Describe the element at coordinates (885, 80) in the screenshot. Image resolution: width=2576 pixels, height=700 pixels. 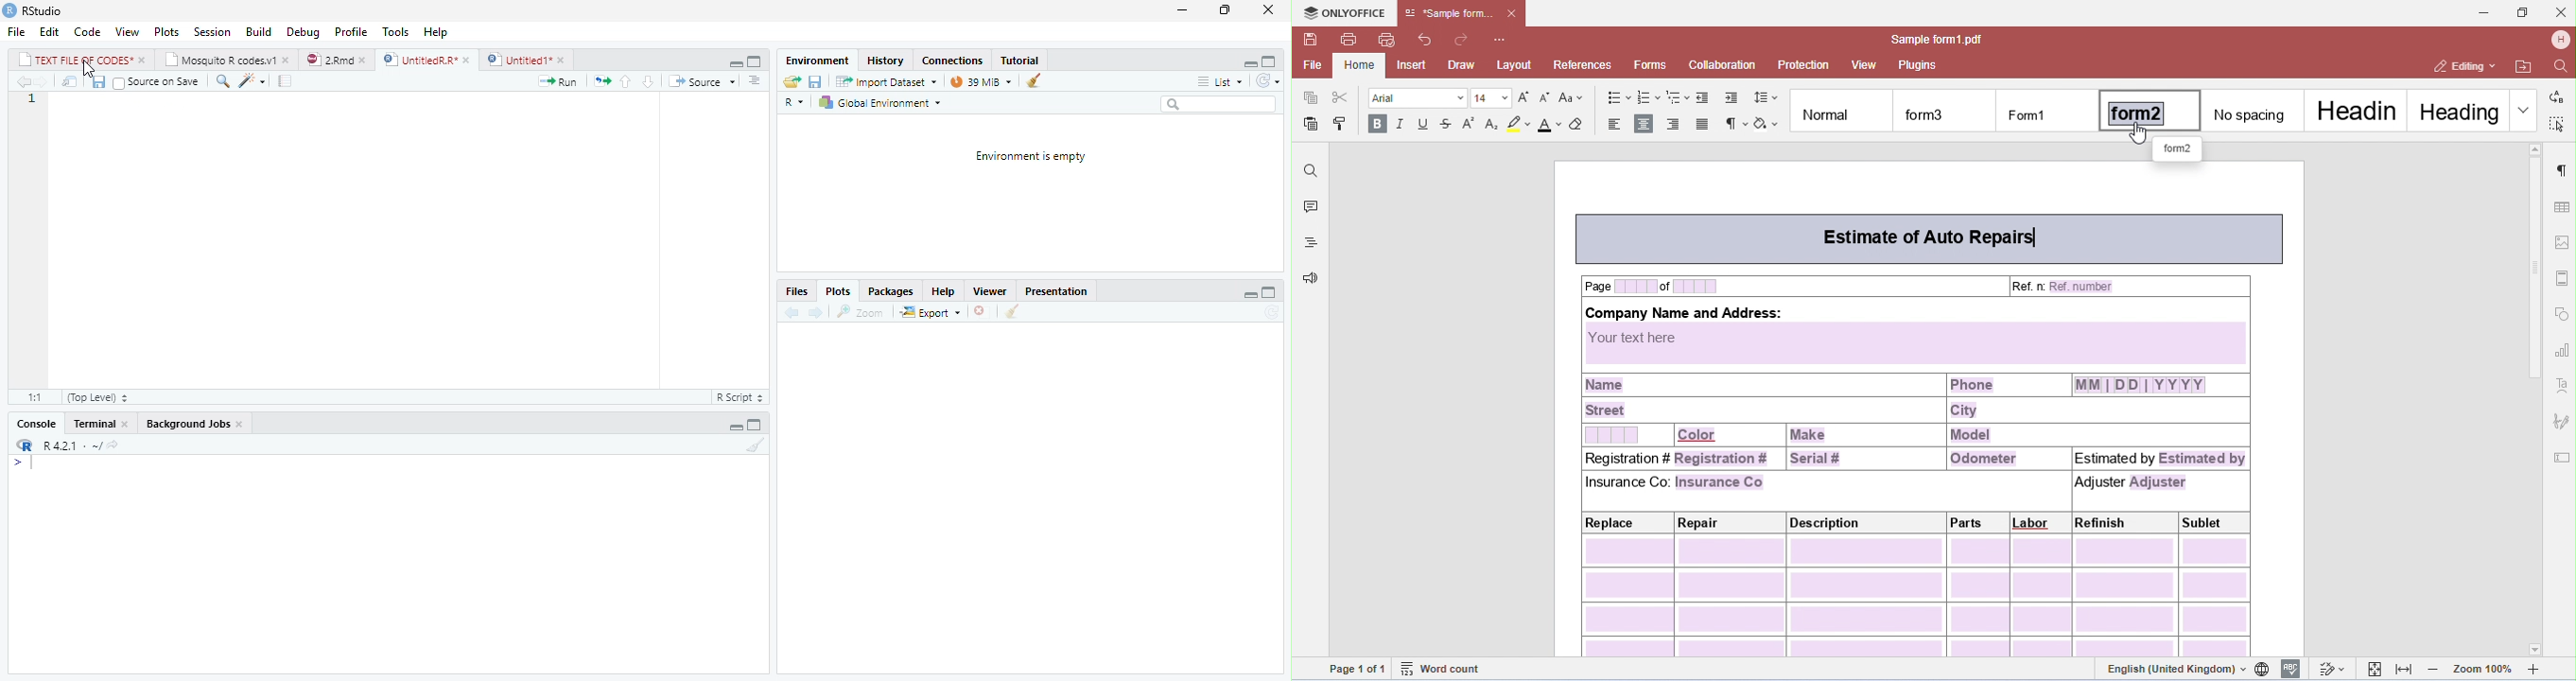
I see `Import dataset` at that location.